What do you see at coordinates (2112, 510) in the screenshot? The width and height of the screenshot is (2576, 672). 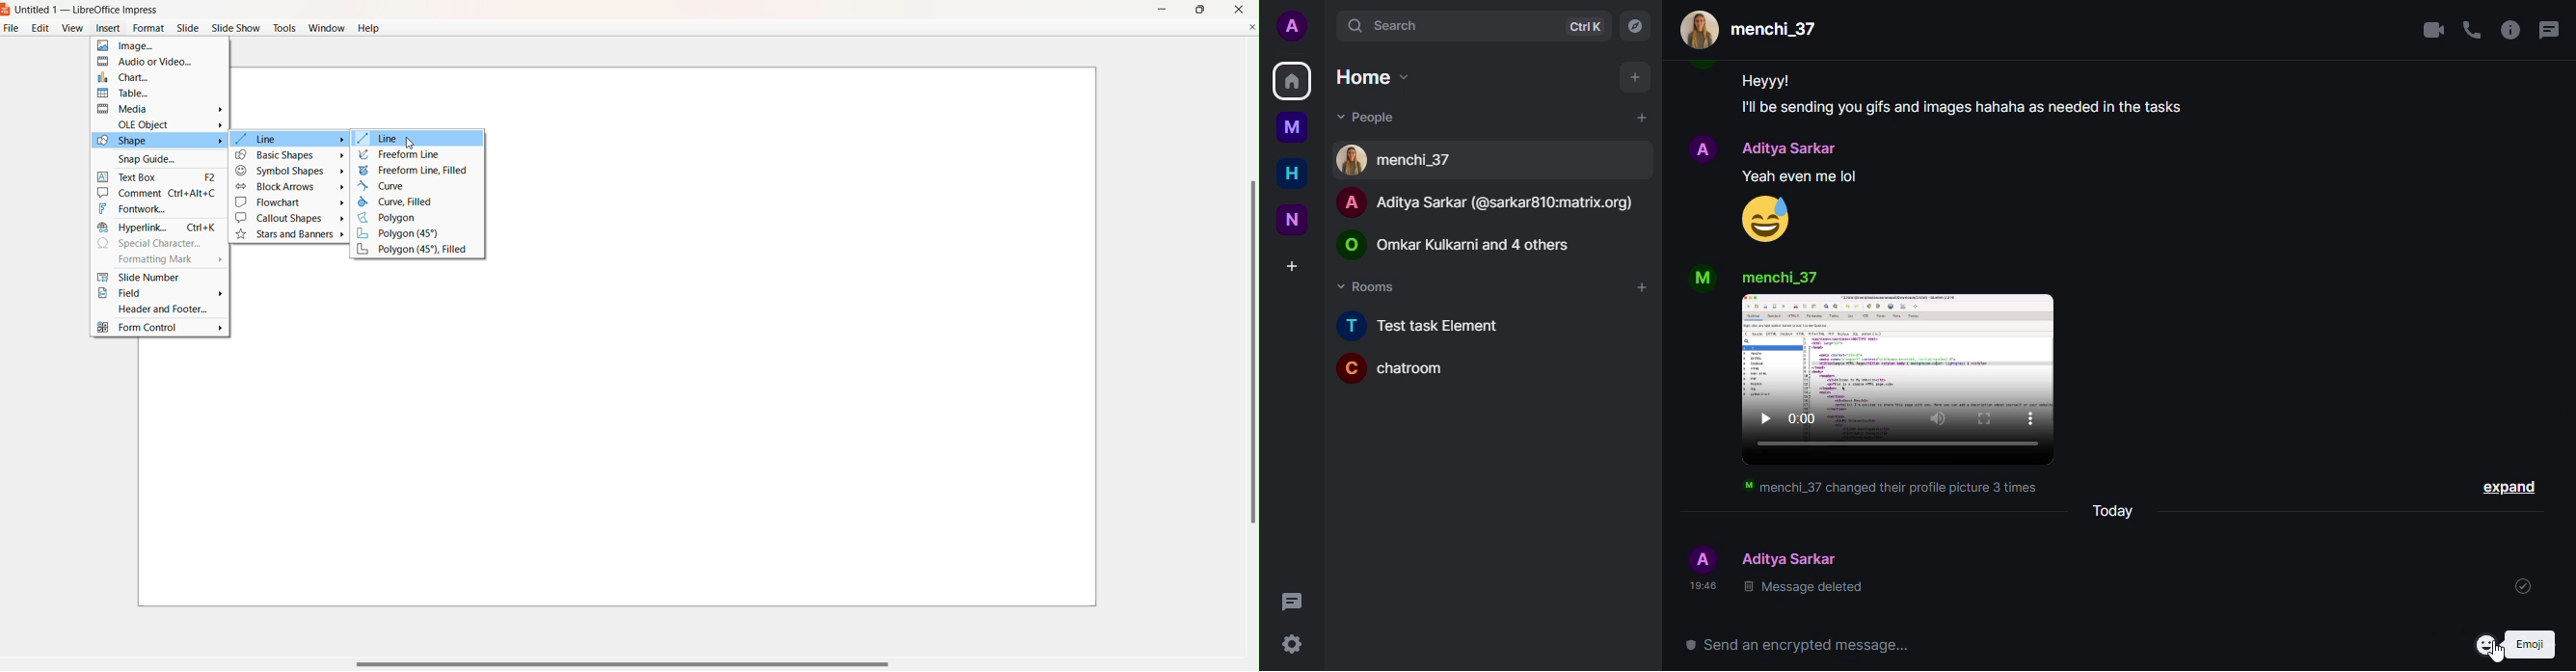 I see `today` at bounding box center [2112, 510].